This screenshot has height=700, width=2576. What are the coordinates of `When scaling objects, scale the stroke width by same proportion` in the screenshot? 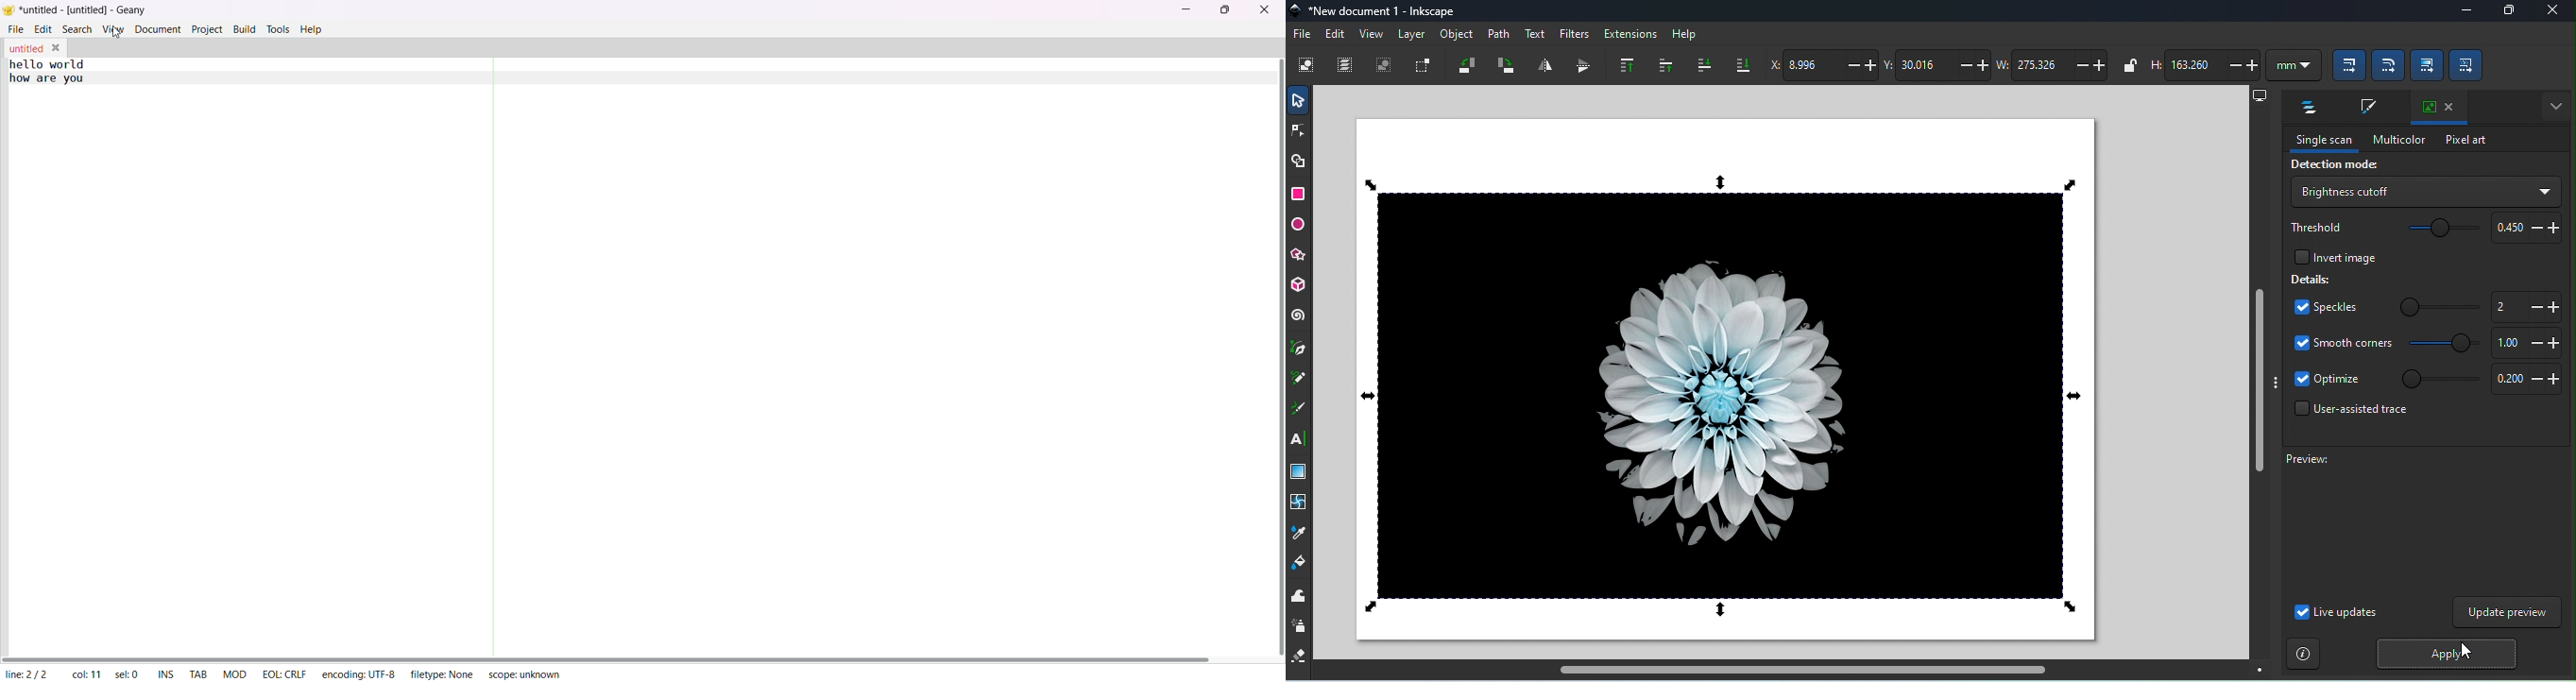 It's located at (2346, 67).